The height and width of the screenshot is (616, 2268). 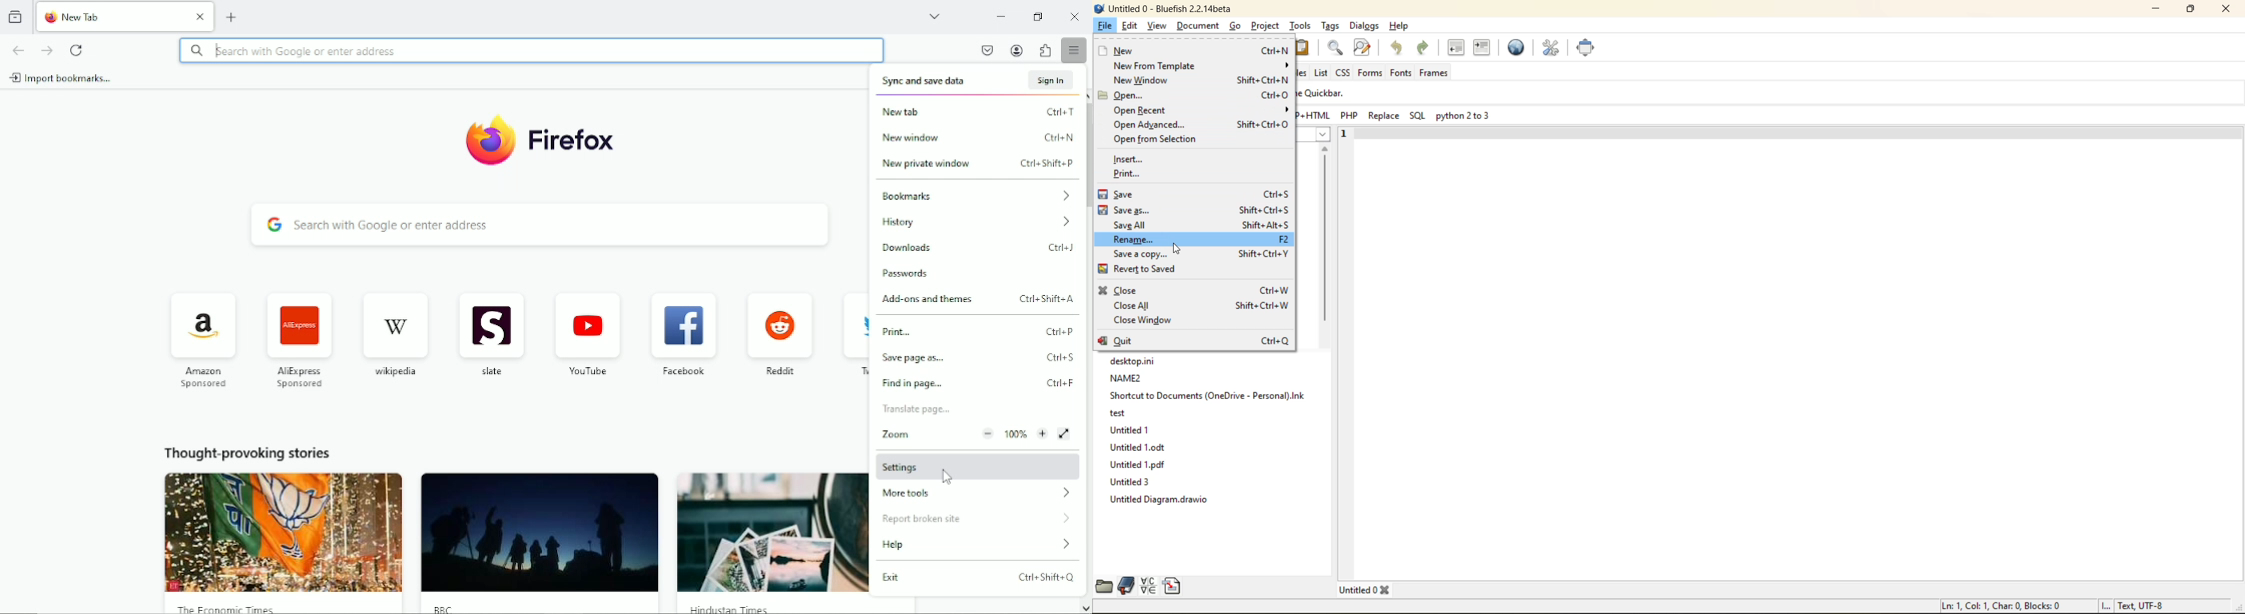 What do you see at coordinates (492, 338) in the screenshot?
I see `slate` at bounding box center [492, 338].